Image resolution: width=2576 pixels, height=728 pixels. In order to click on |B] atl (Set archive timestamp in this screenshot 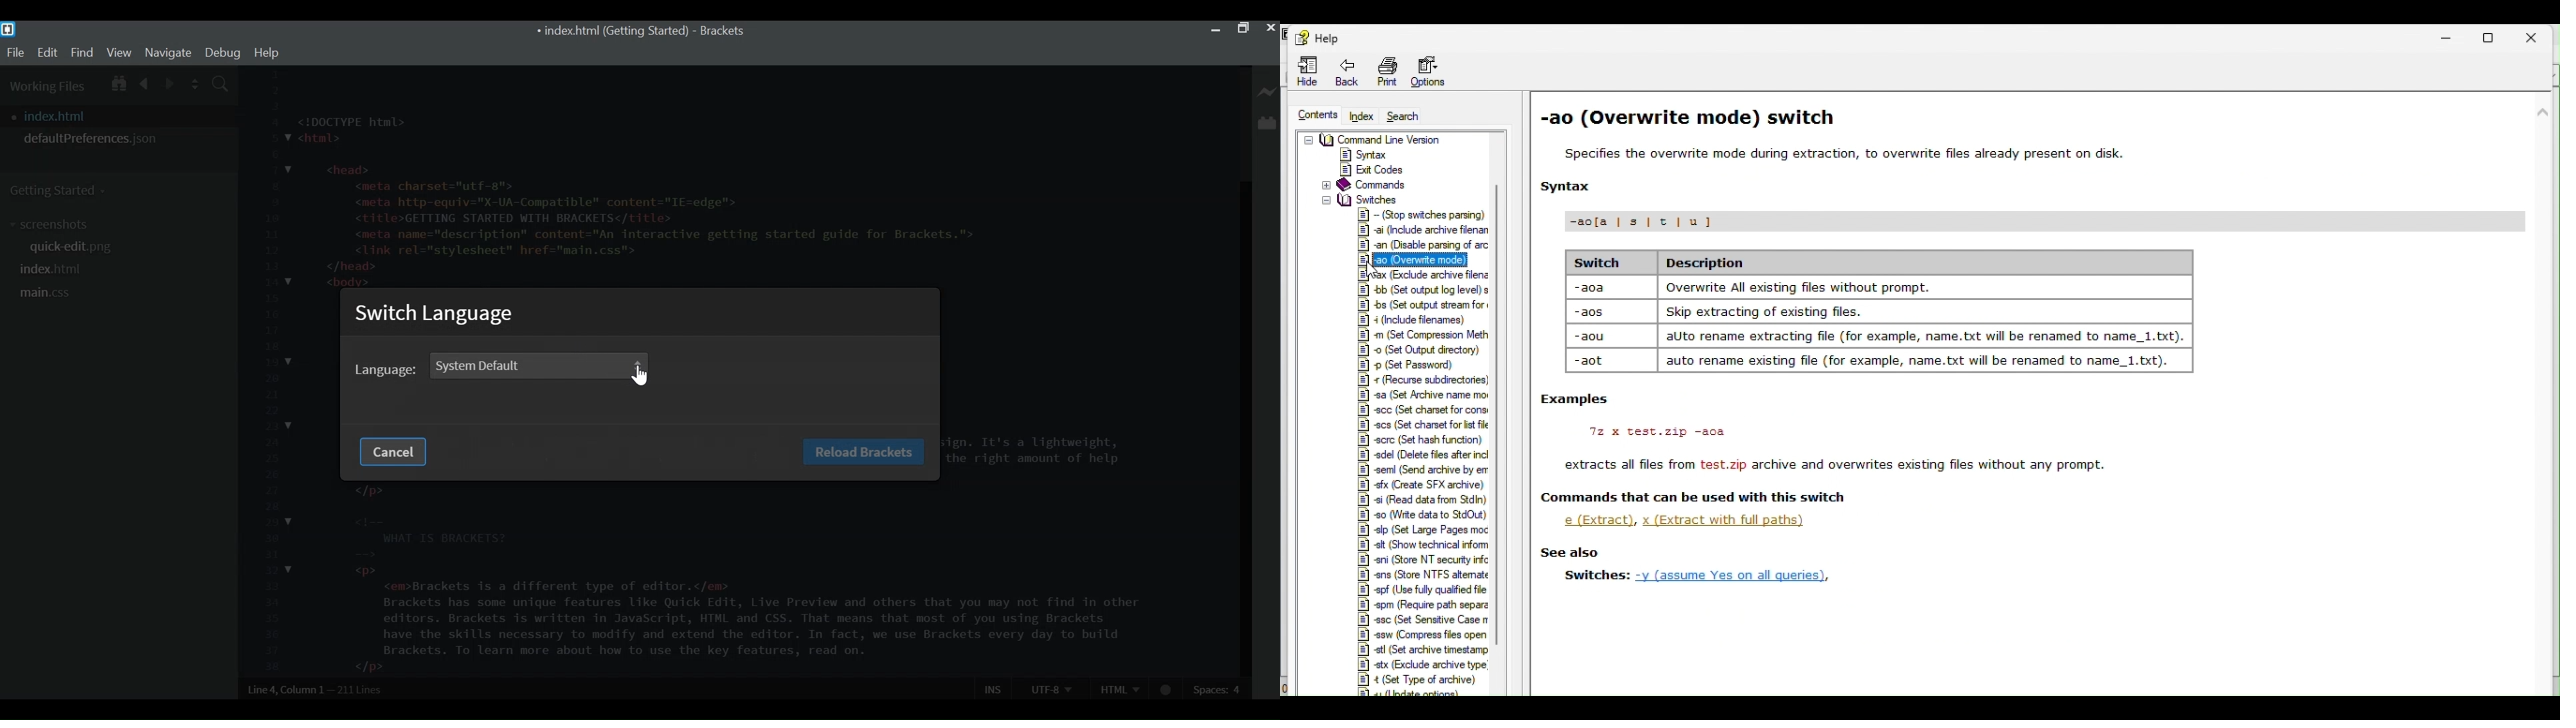, I will do `click(1421, 649)`.